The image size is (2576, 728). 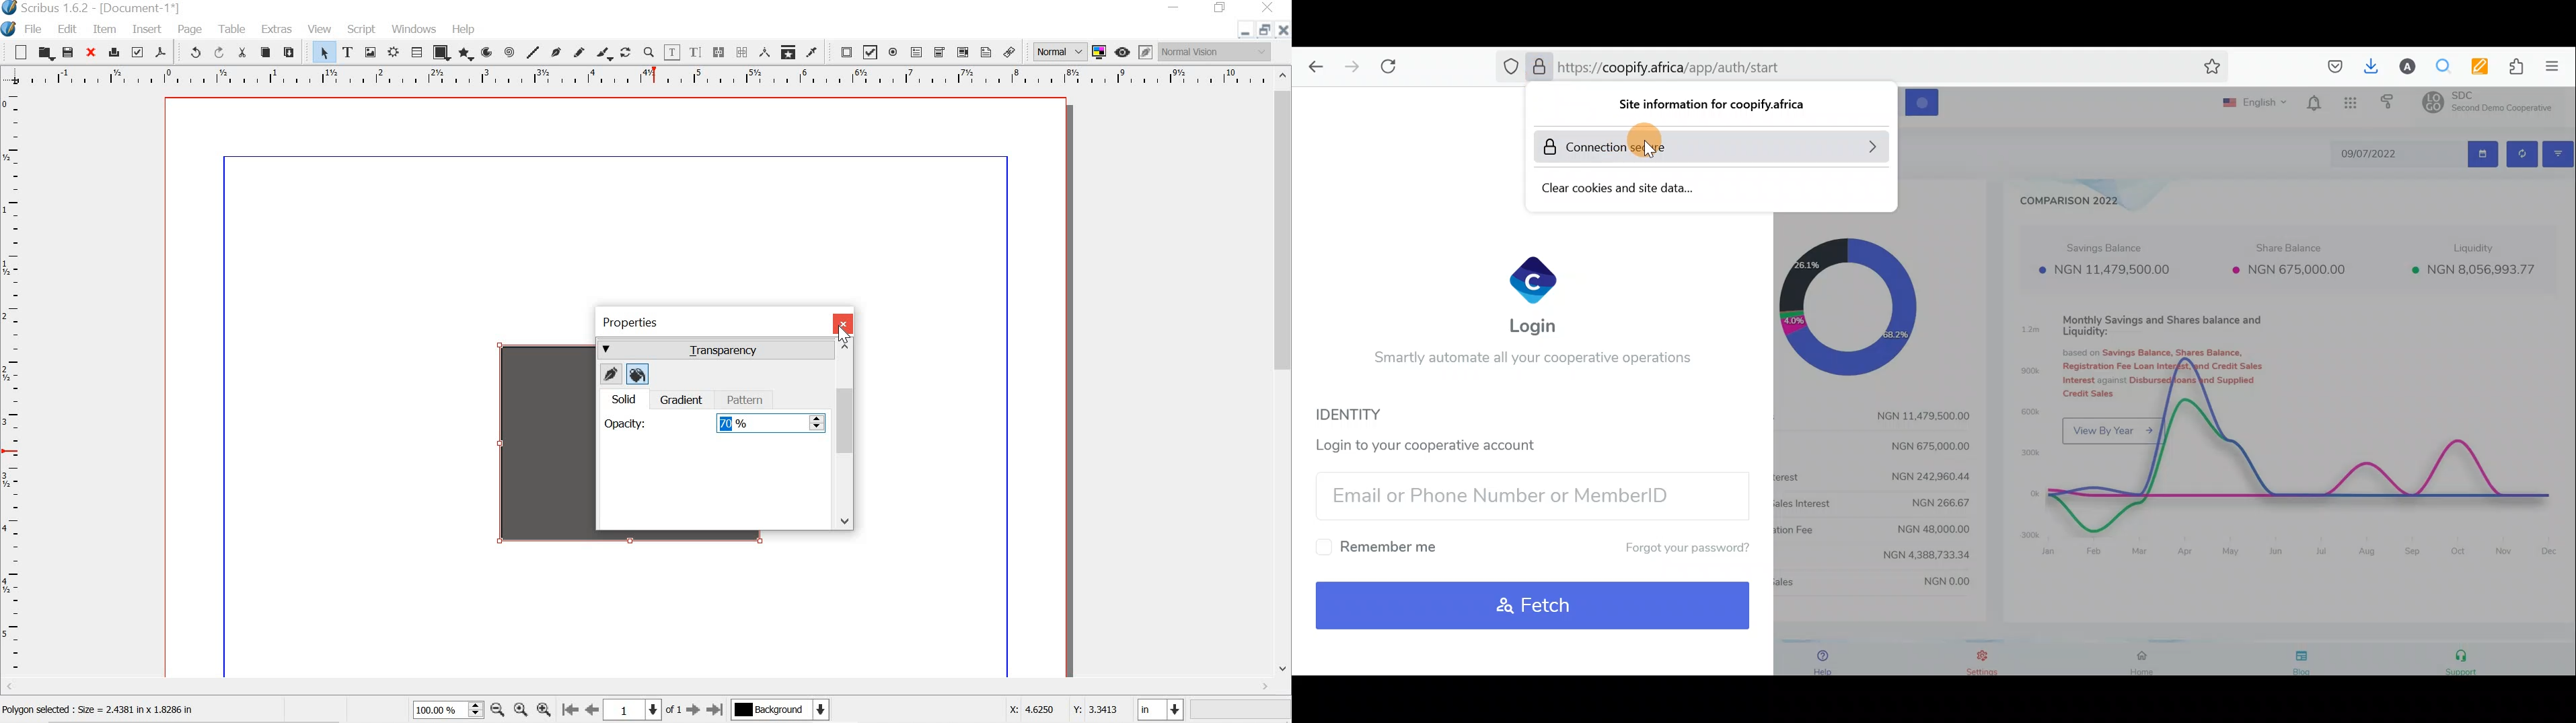 What do you see at coordinates (222, 53) in the screenshot?
I see `redo` at bounding box center [222, 53].